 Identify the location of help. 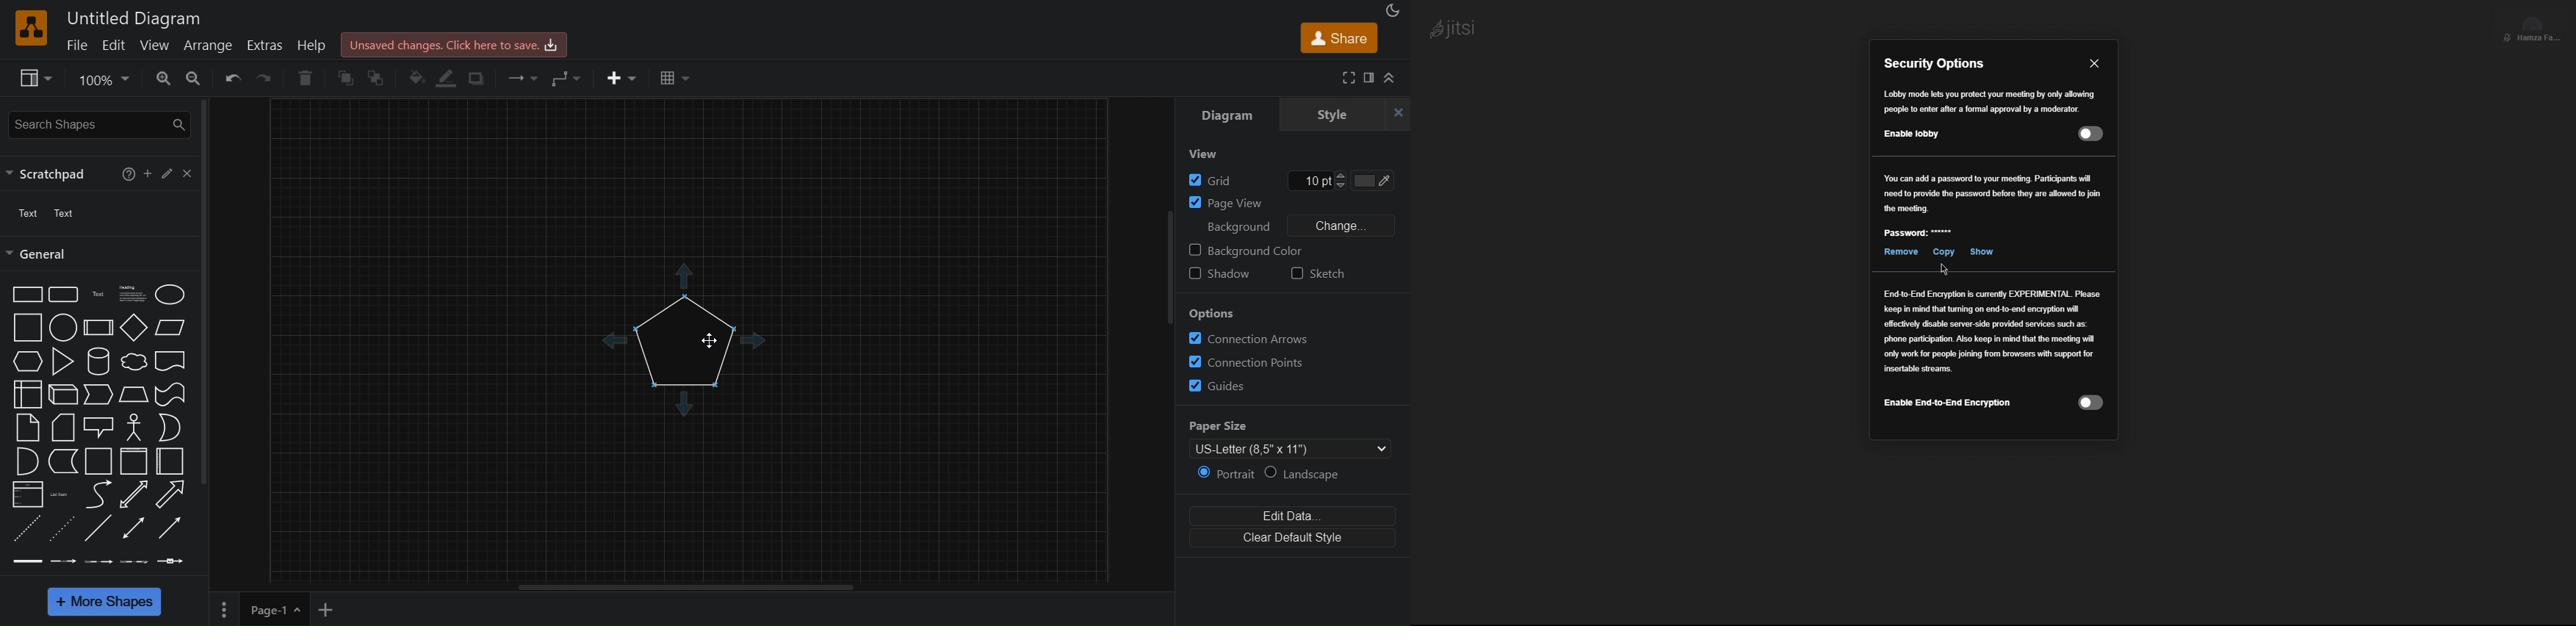
(129, 174).